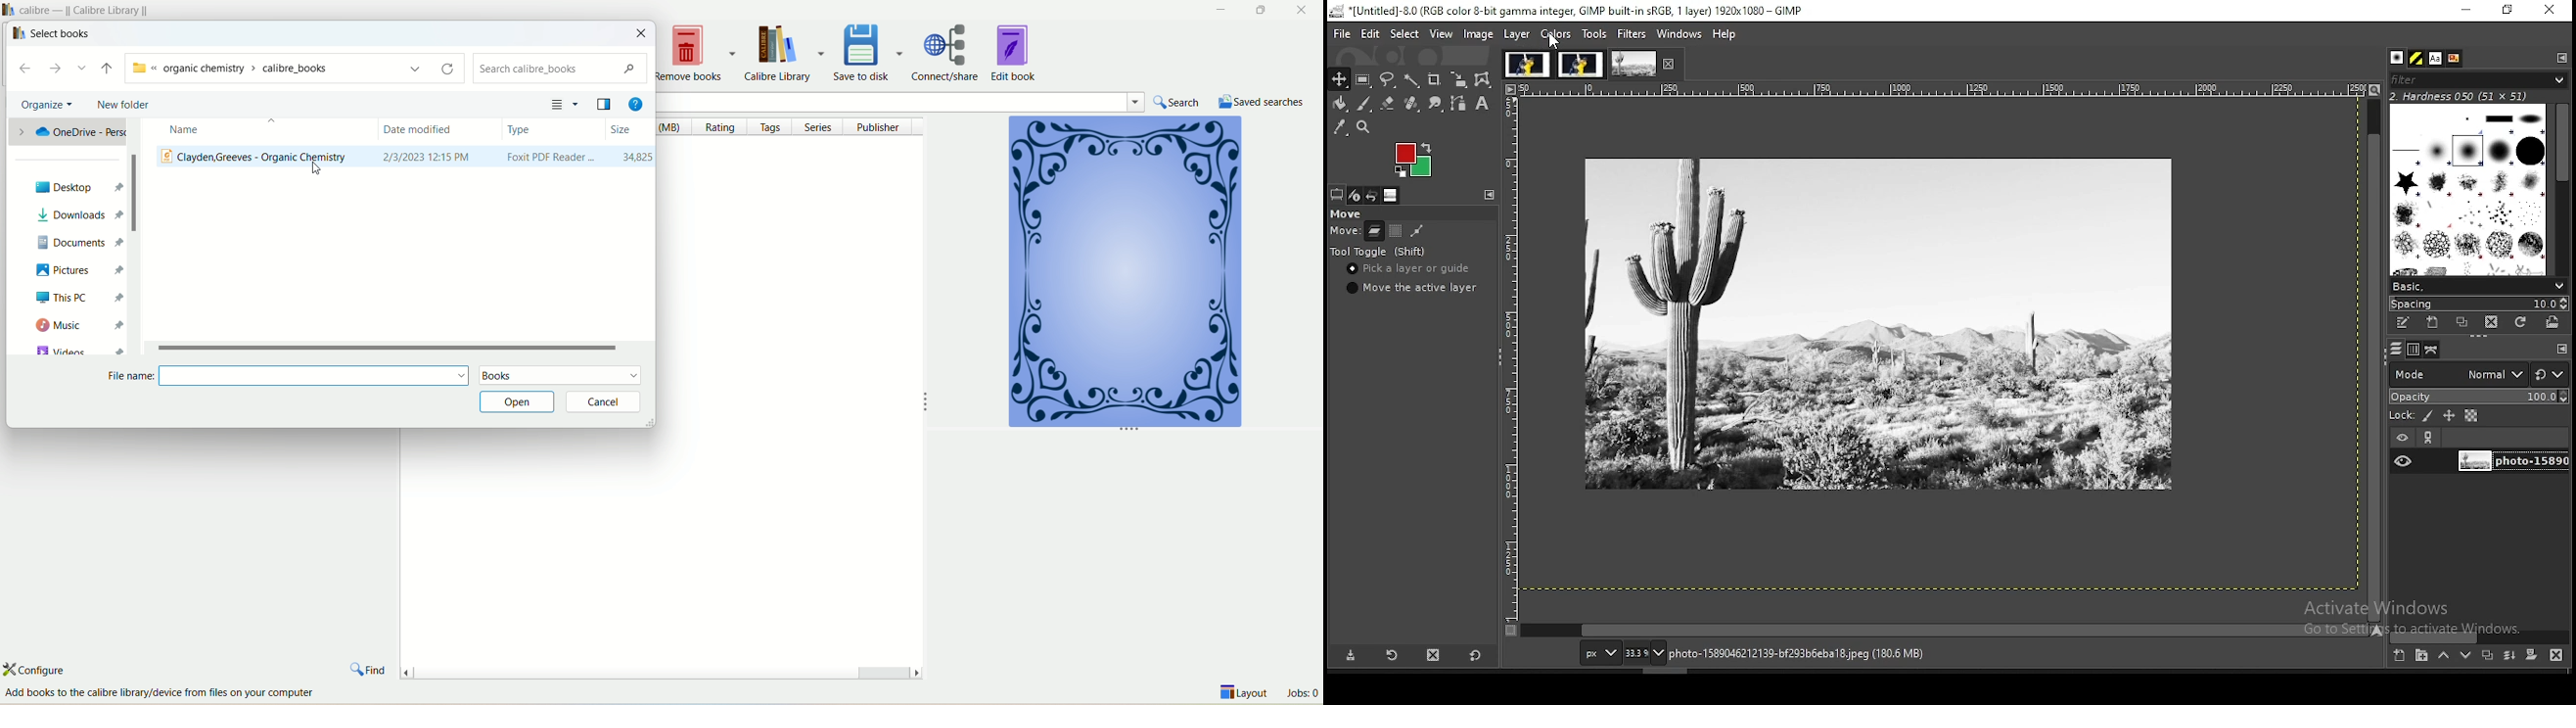  Describe the element at coordinates (1436, 102) in the screenshot. I see `smudge tool` at that location.